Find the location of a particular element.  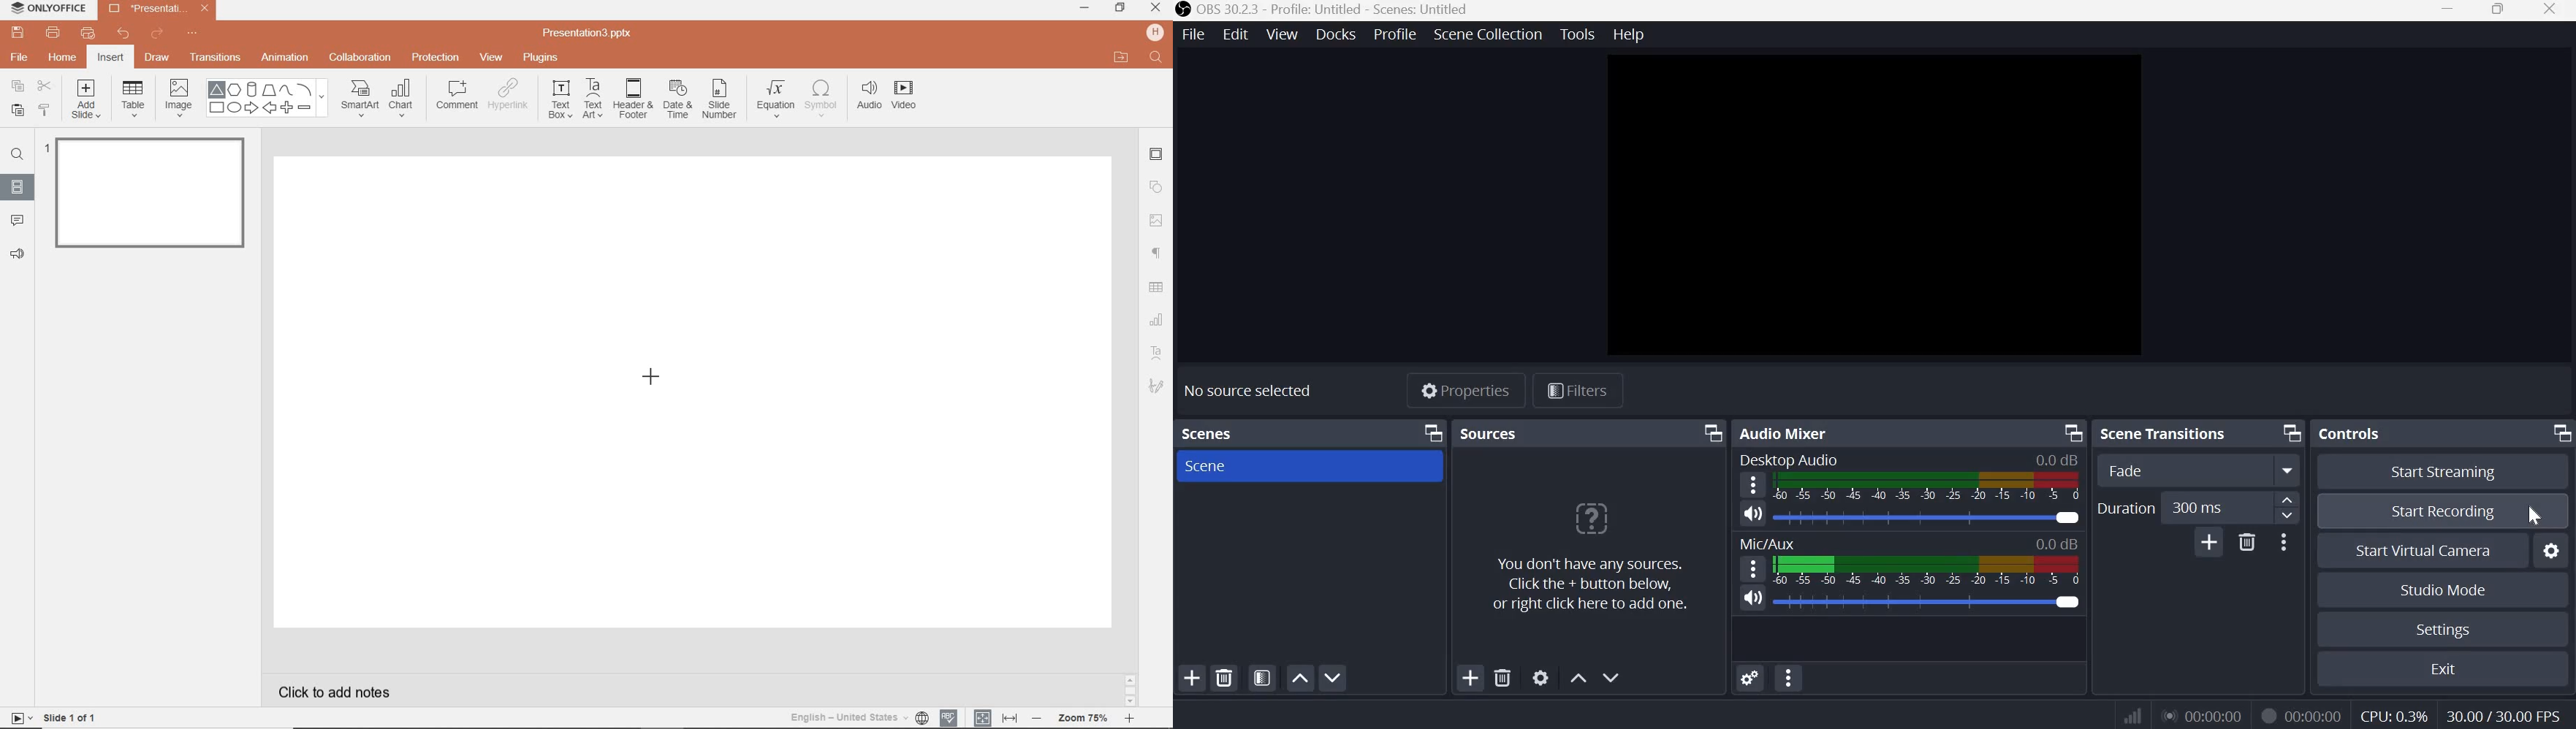

Tools is located at coordinates (1577, 34).